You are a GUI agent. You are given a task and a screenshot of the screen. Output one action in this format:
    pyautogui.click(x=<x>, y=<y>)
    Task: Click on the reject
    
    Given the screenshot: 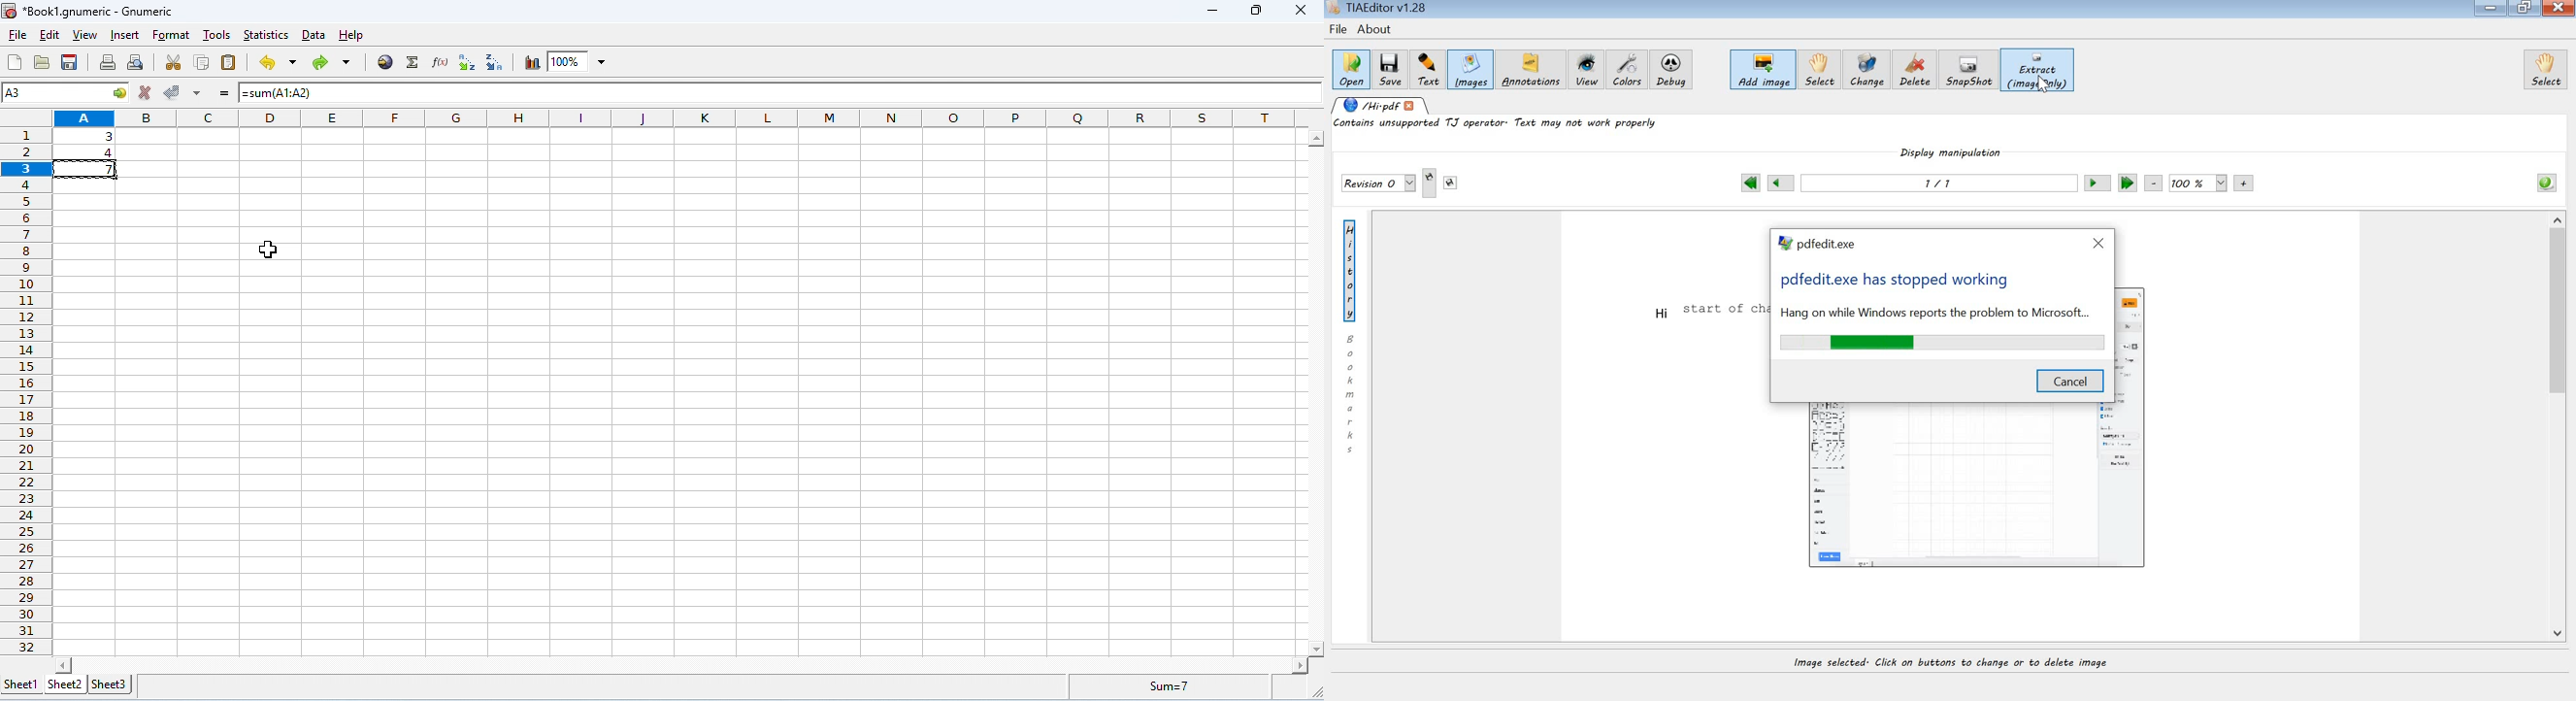 What is the action you would take?
    pyautogui.click(x=145, y=92)
    